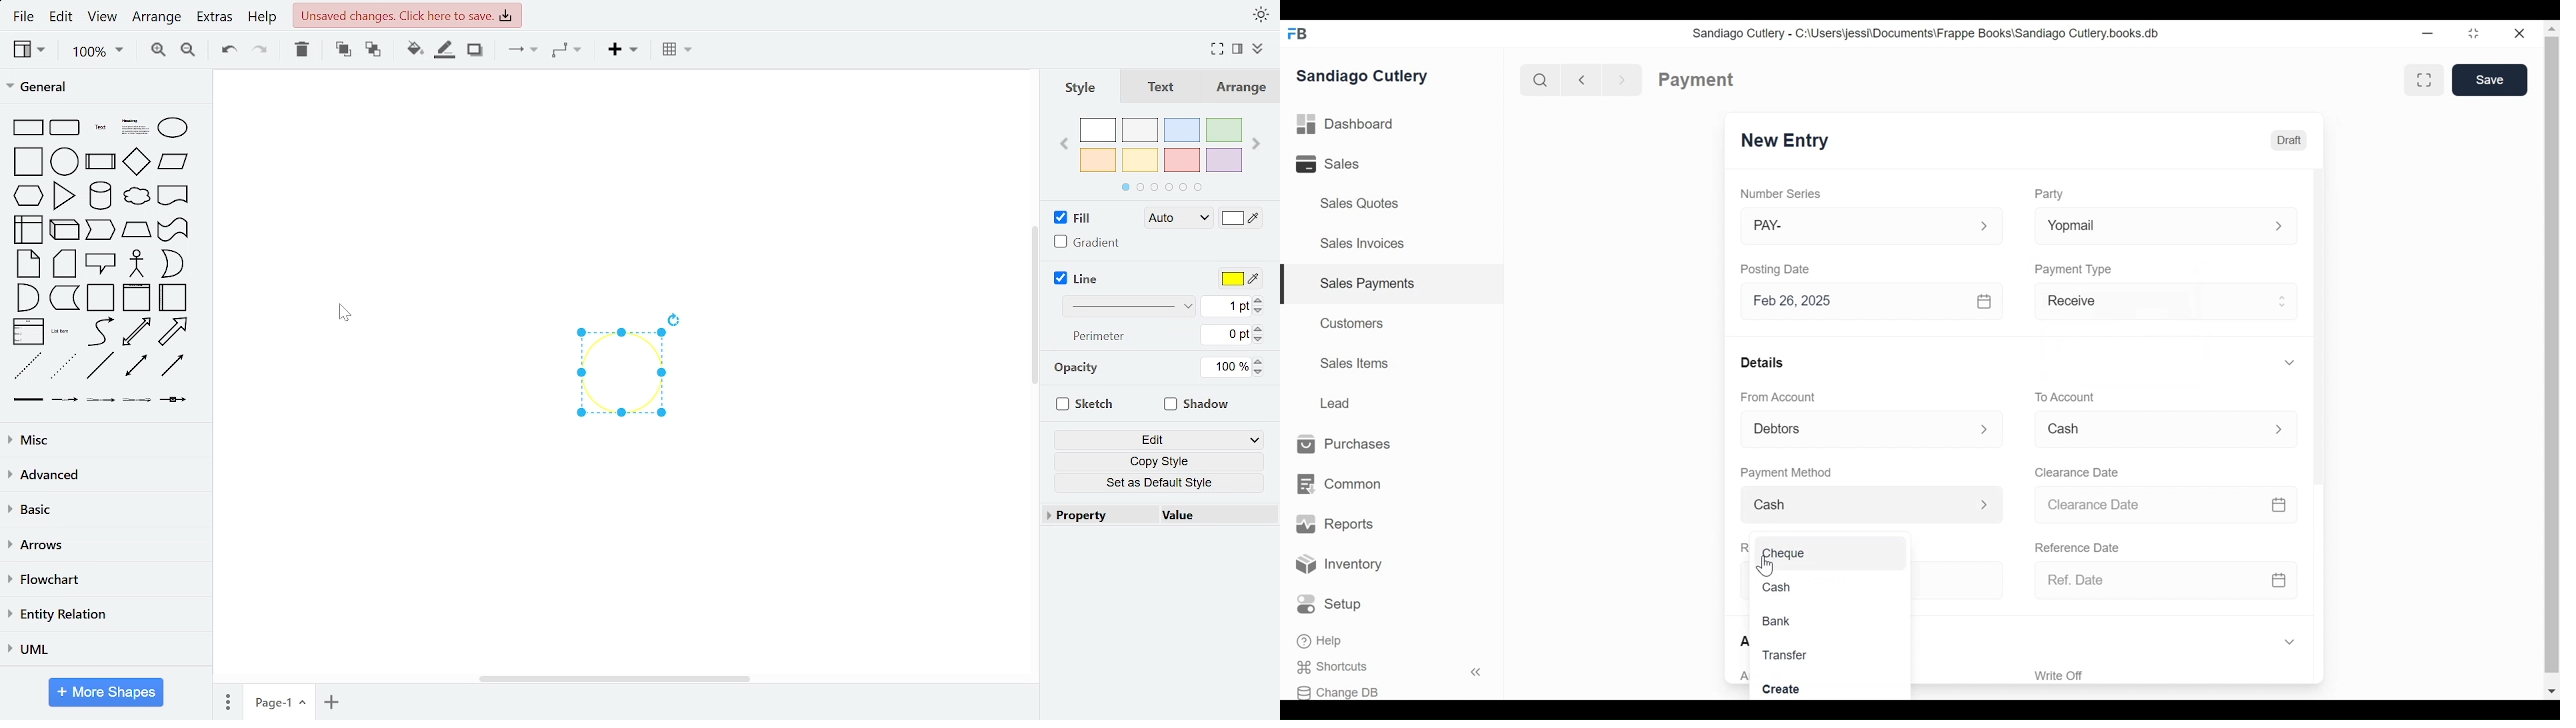 This screenshot has height=728, width=2576. Describe the element at coordinates (2077, 546) in the screenshot. I see `Reference Date` at that location.